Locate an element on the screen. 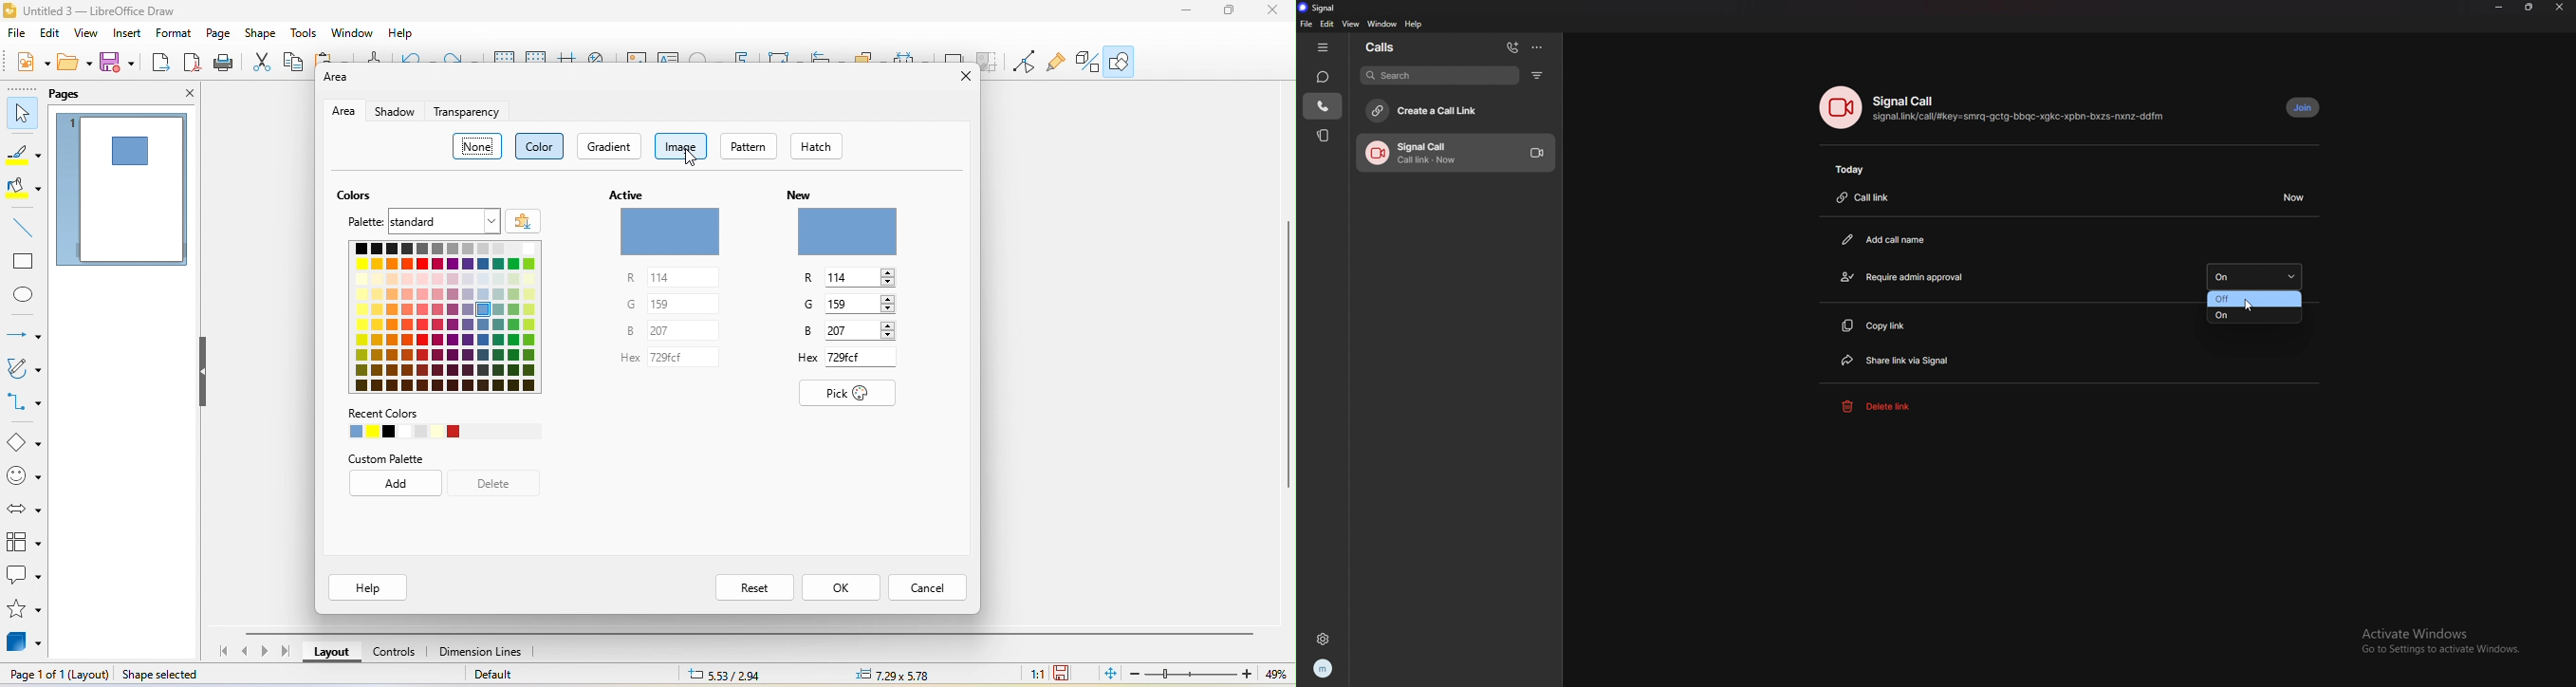 This screenshot has width=2576, height=700. format is located at coordinates (177, 34).